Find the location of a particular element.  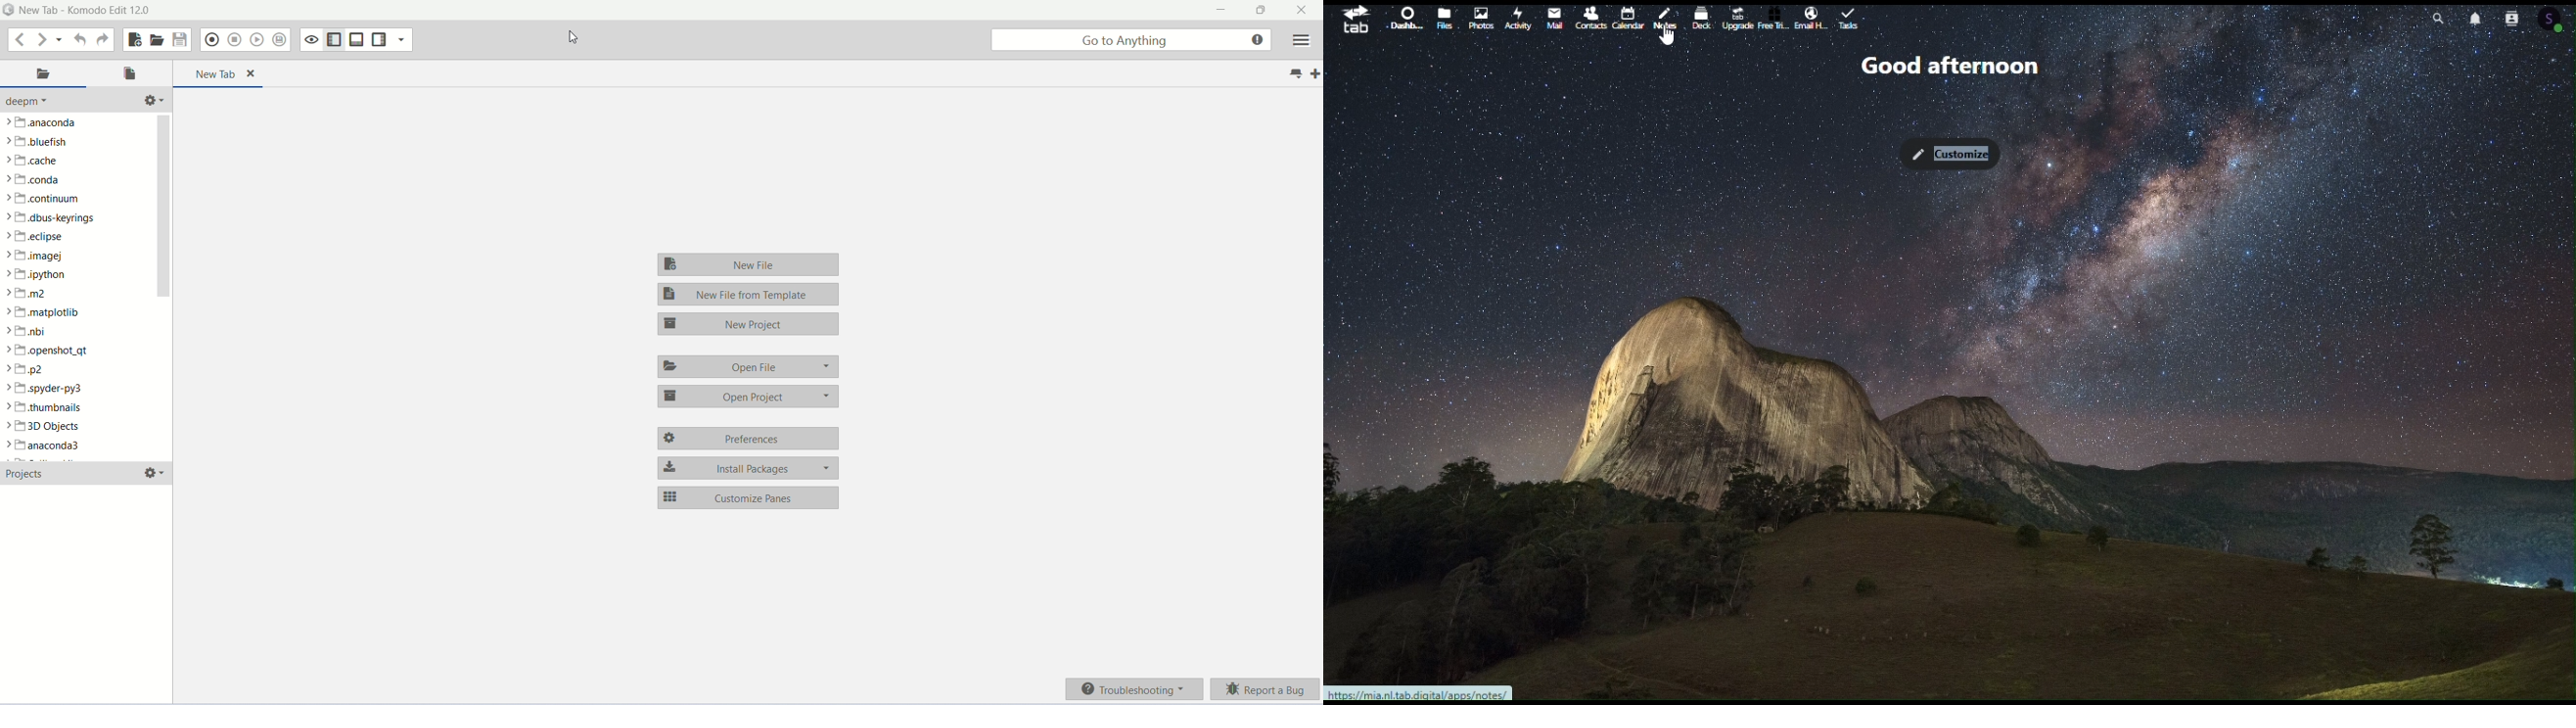

Upgrade is located at coordinates (1736, 15).